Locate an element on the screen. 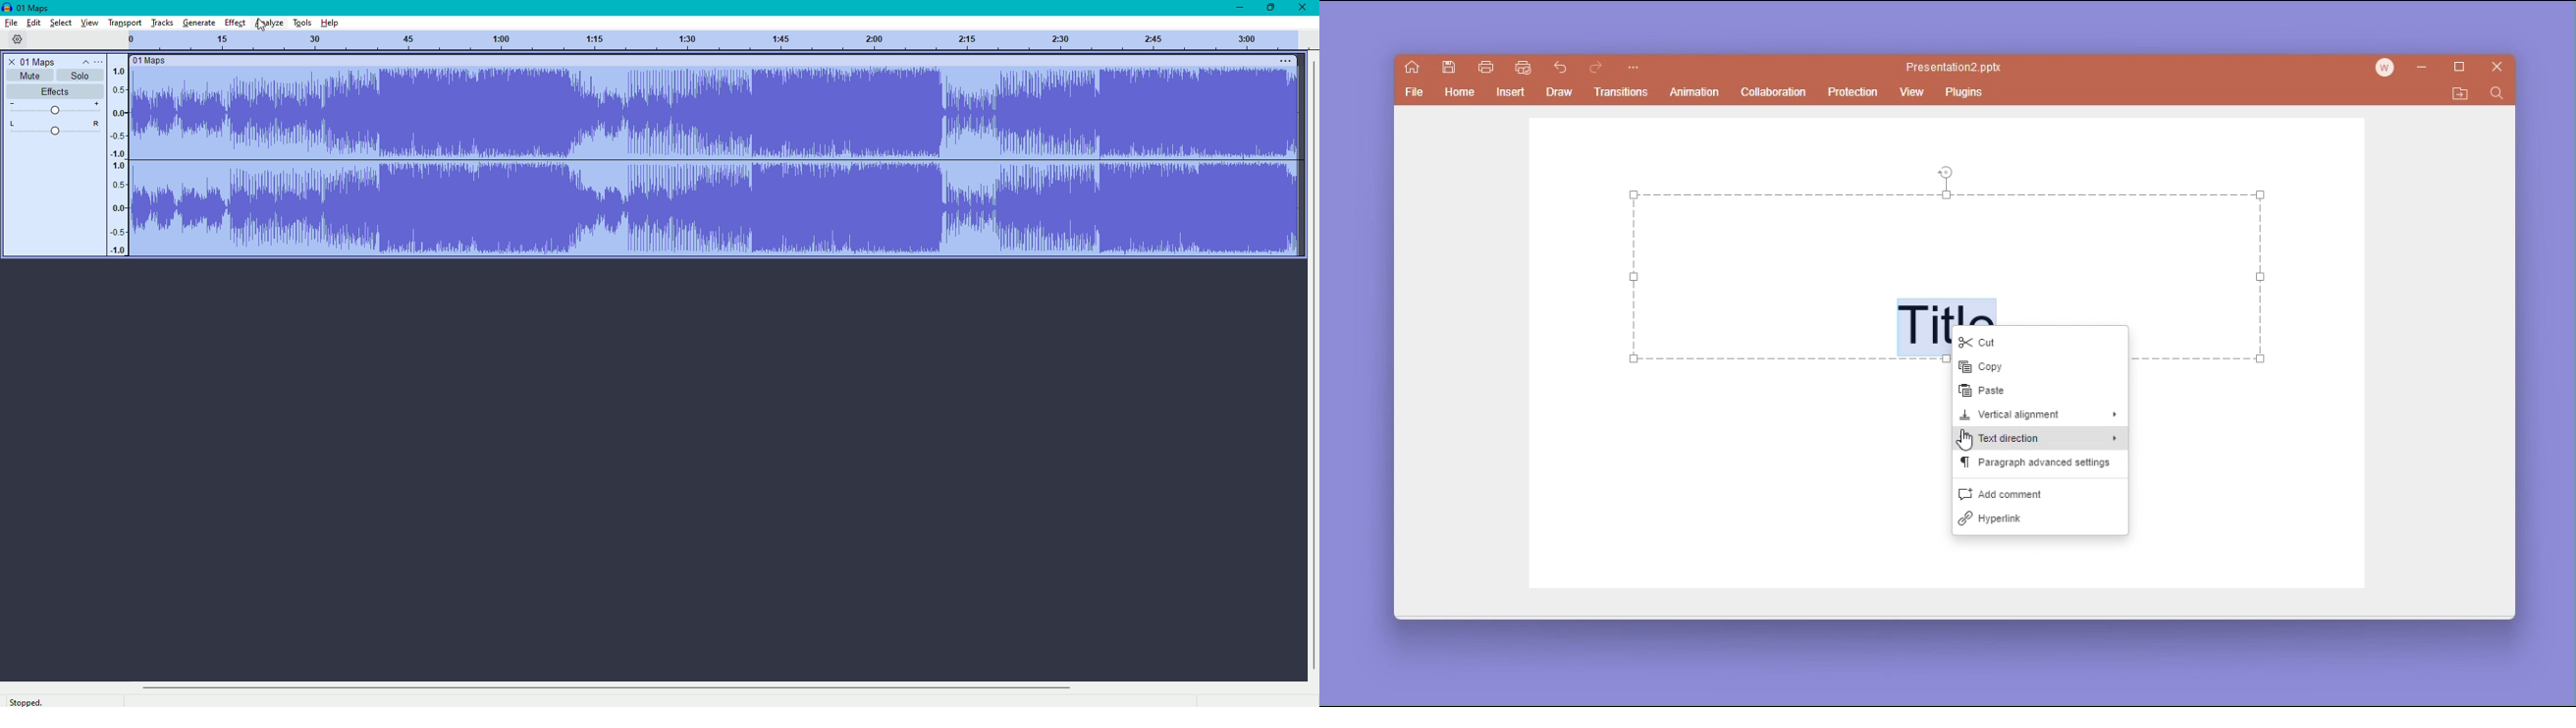 The height and width of the screenshot is (728, 2576). vertical alignment is located at coordinates (2039, 416).